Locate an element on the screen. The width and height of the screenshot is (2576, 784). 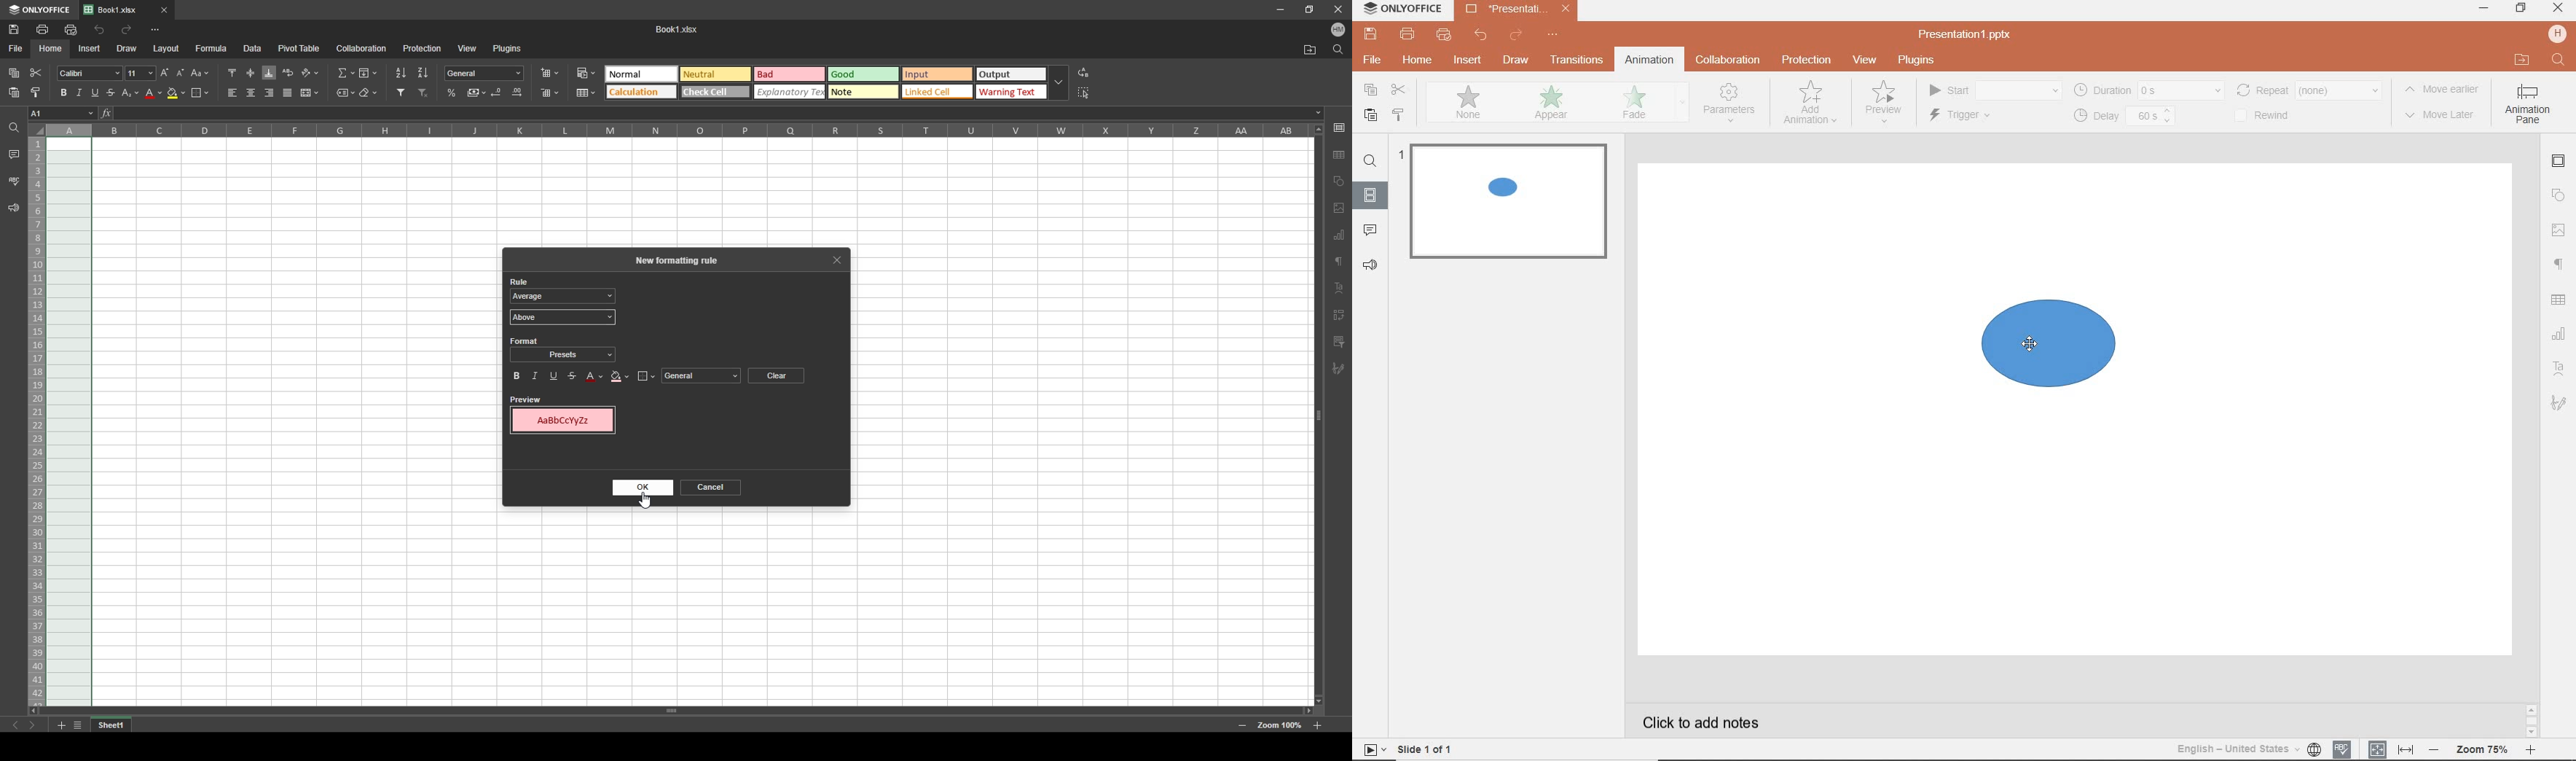
align right is located at coordinates (270, 93).